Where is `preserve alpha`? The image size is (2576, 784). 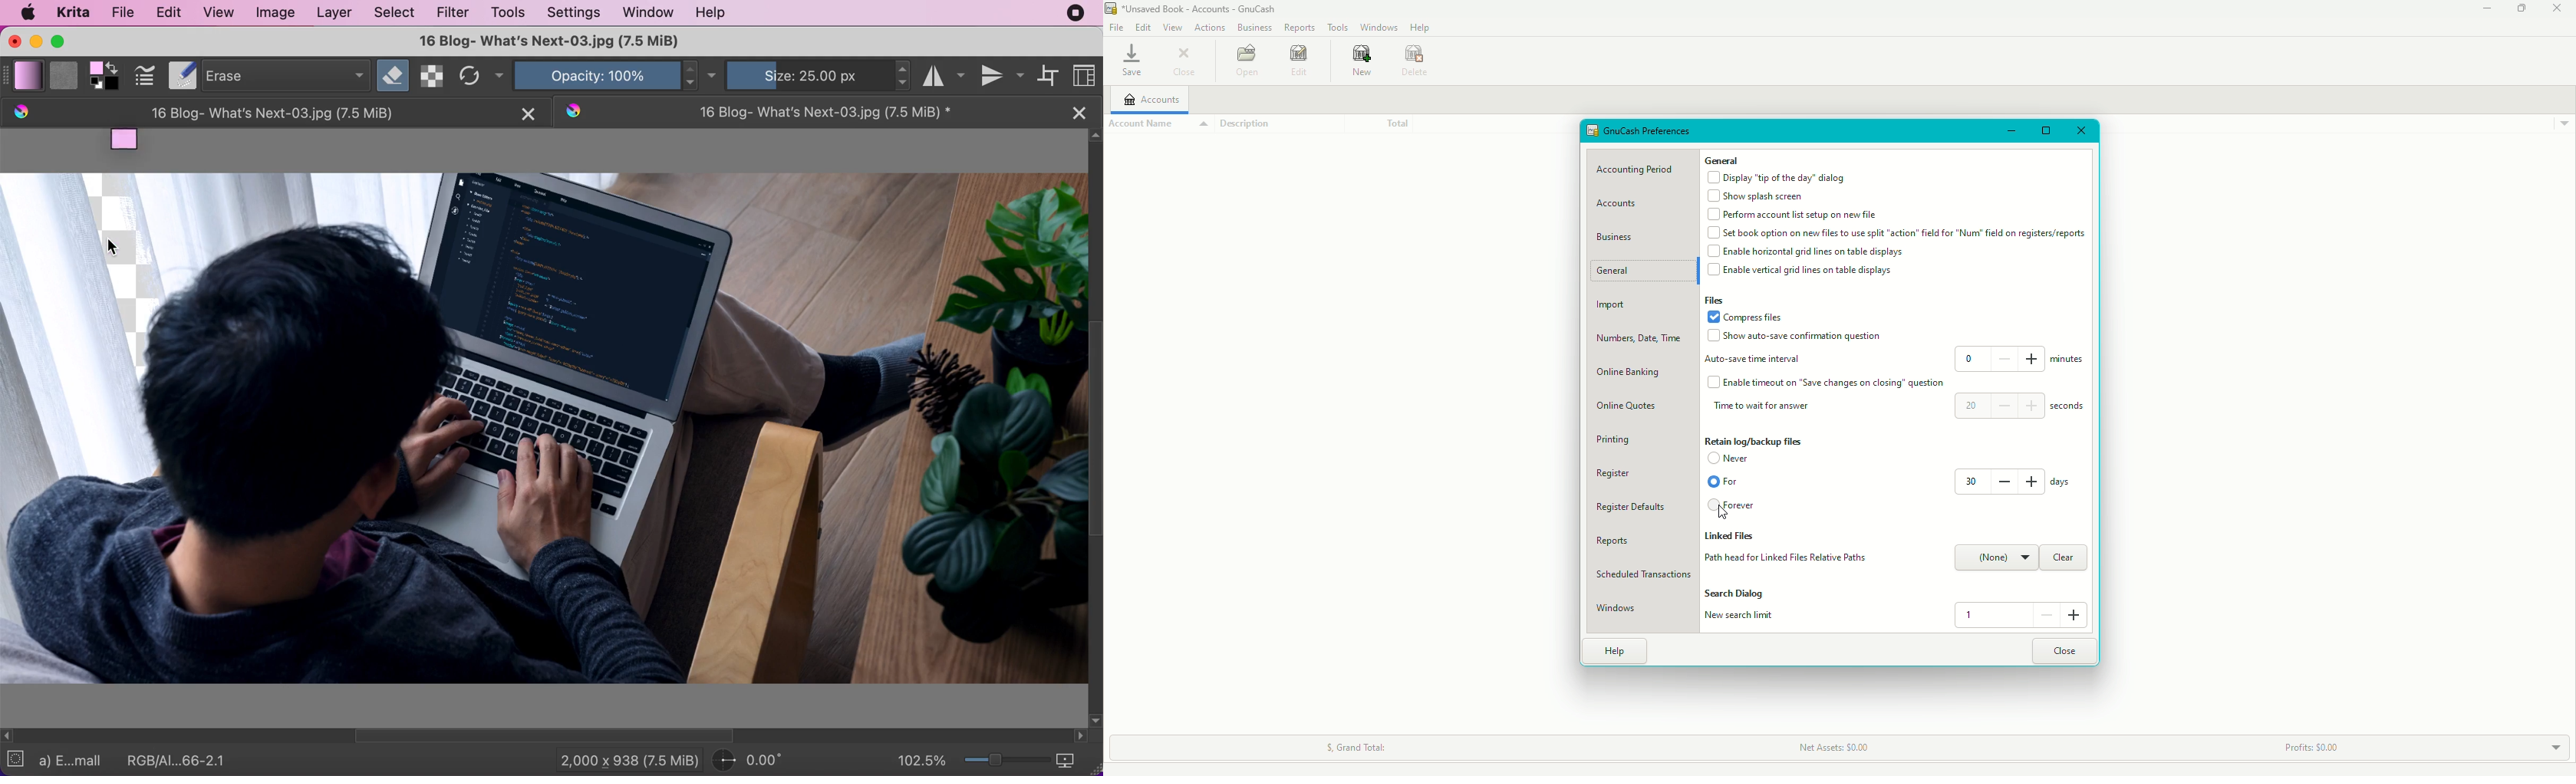
preserve alpha is located at coordinates (430, 75).